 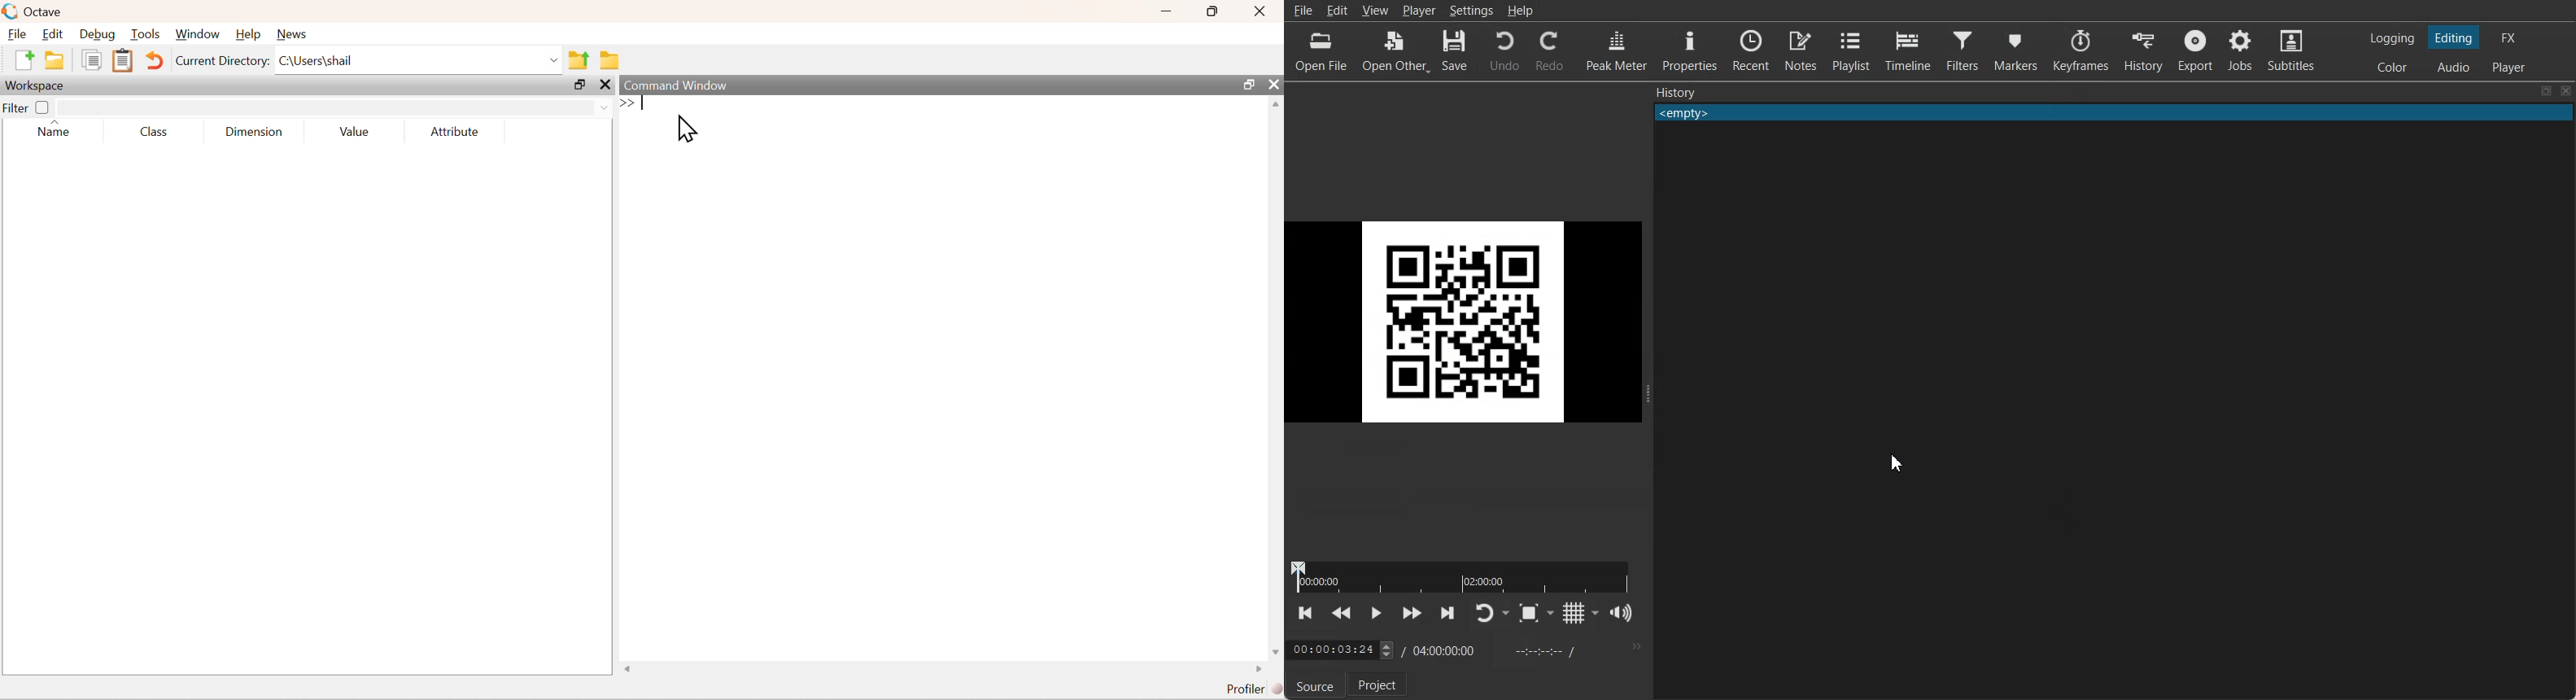 What do you see at coordinates (1448, 614) in the screenshot?
I see `Skip to next point` at bounding box center [1448, 614].